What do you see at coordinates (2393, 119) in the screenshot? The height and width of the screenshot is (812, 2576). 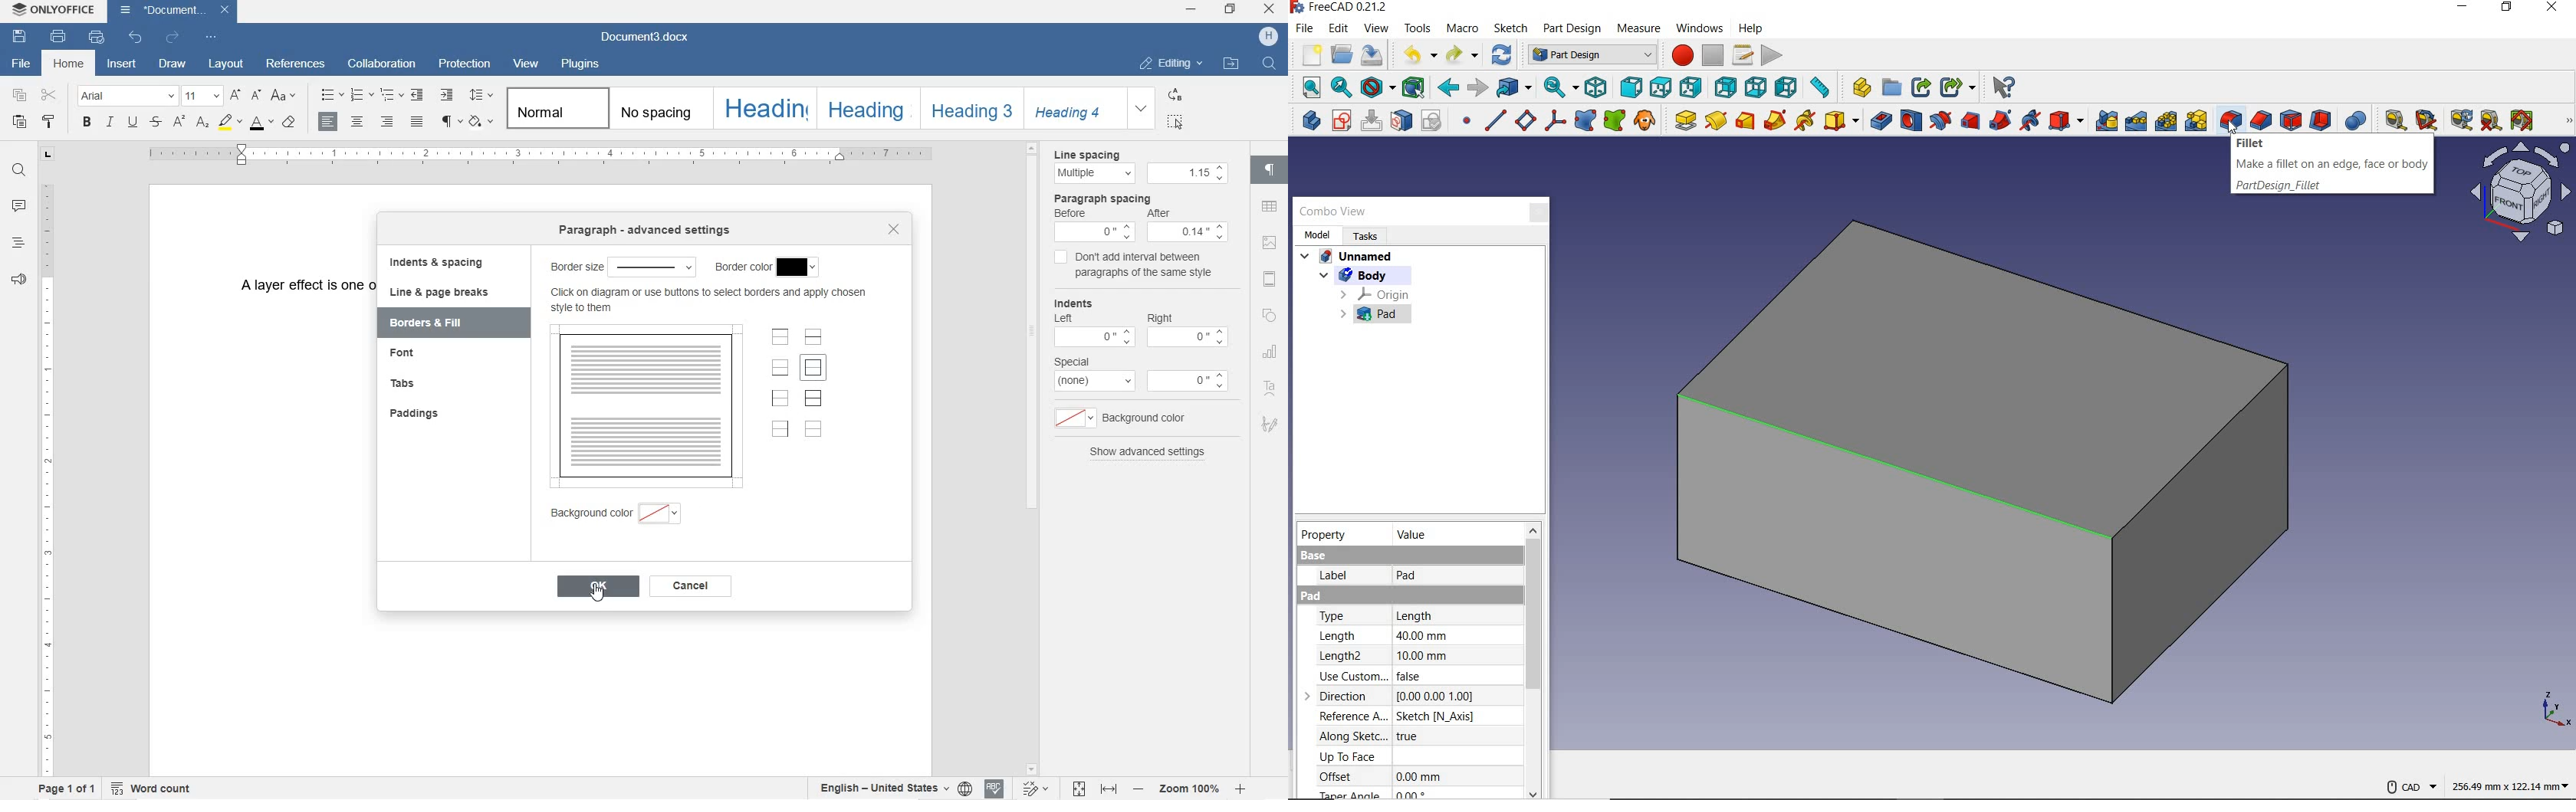 I see `measure linear` at bounding box center [2393, 119].